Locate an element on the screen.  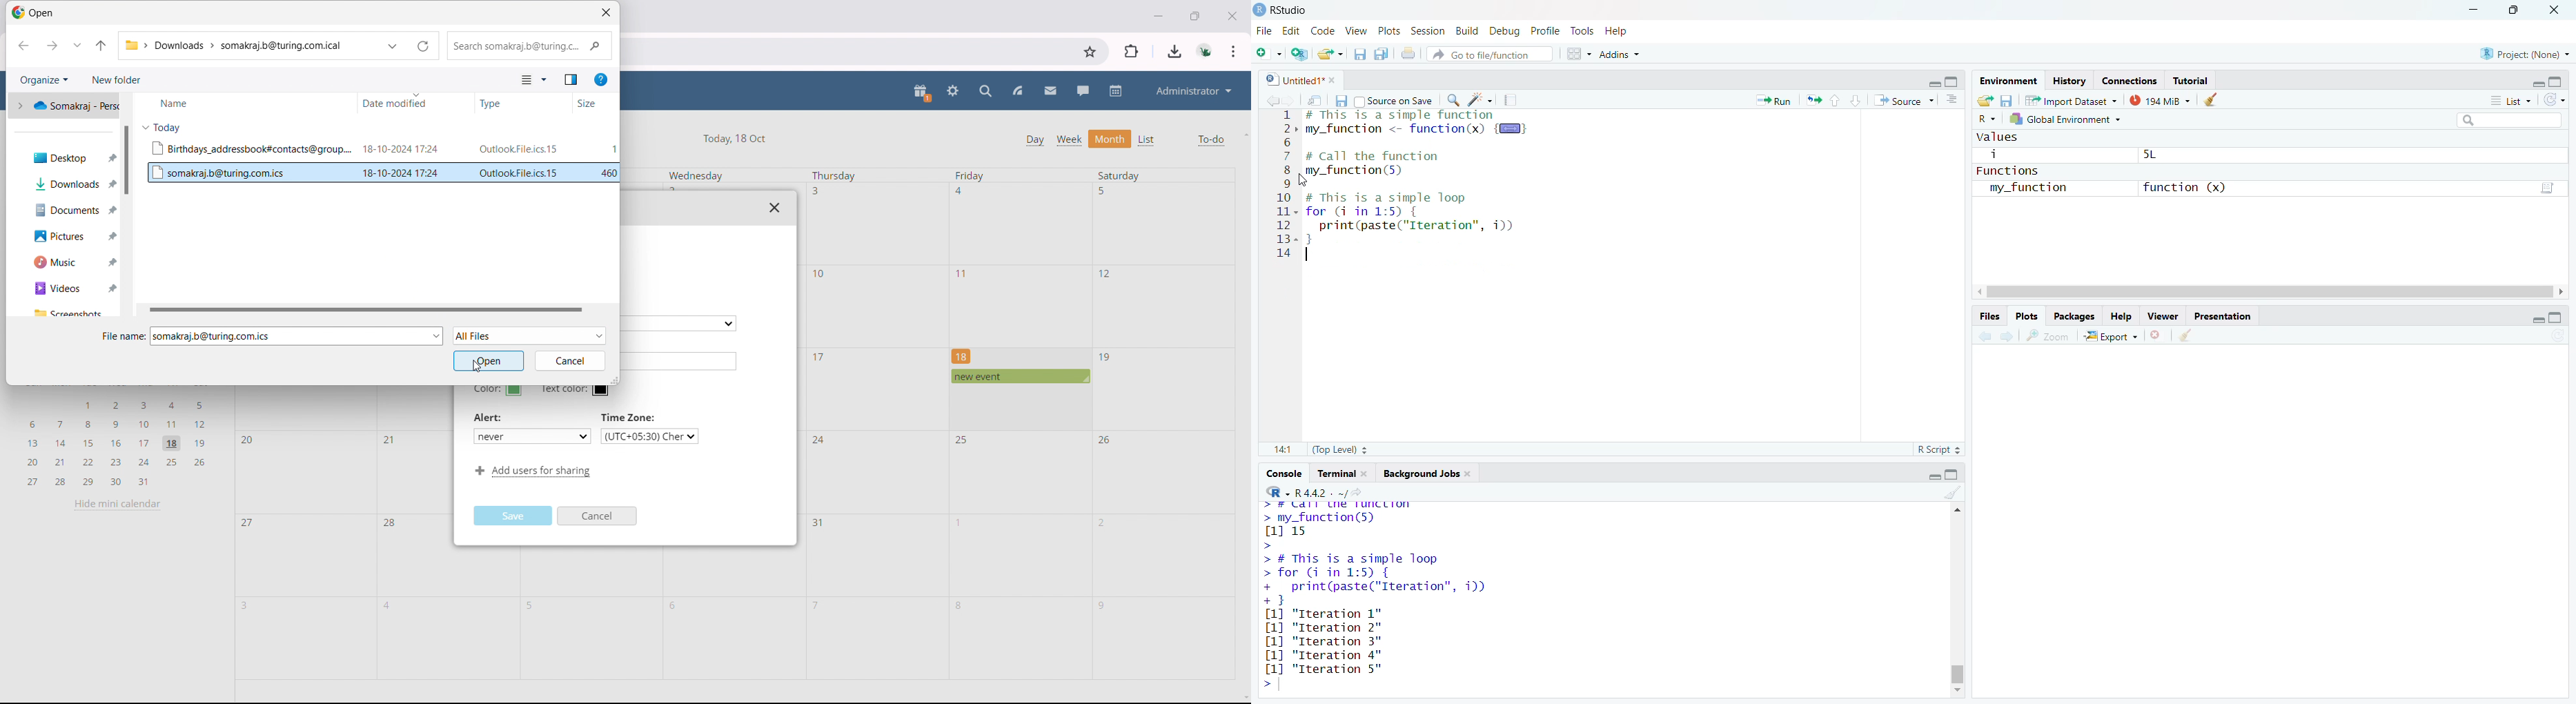
source the contents of the document is located at coordinates (1905, 101).